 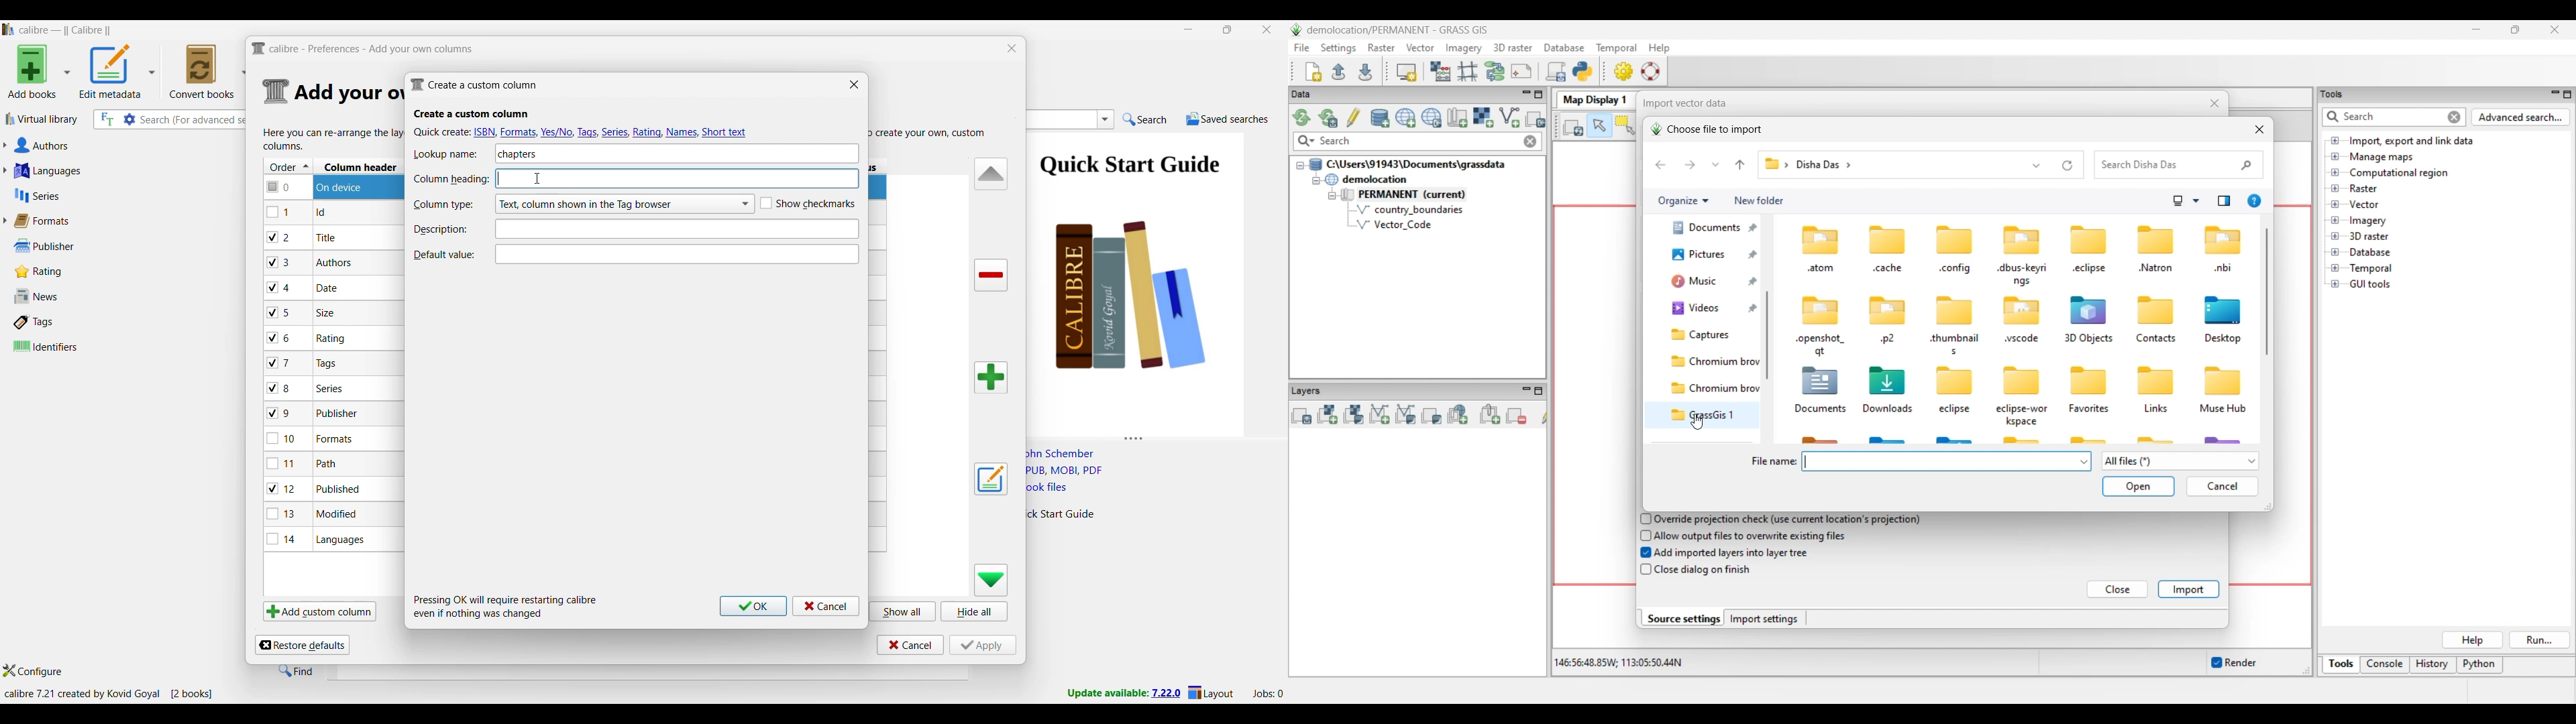 I want to click on Apply, so click(x=983, y=645).